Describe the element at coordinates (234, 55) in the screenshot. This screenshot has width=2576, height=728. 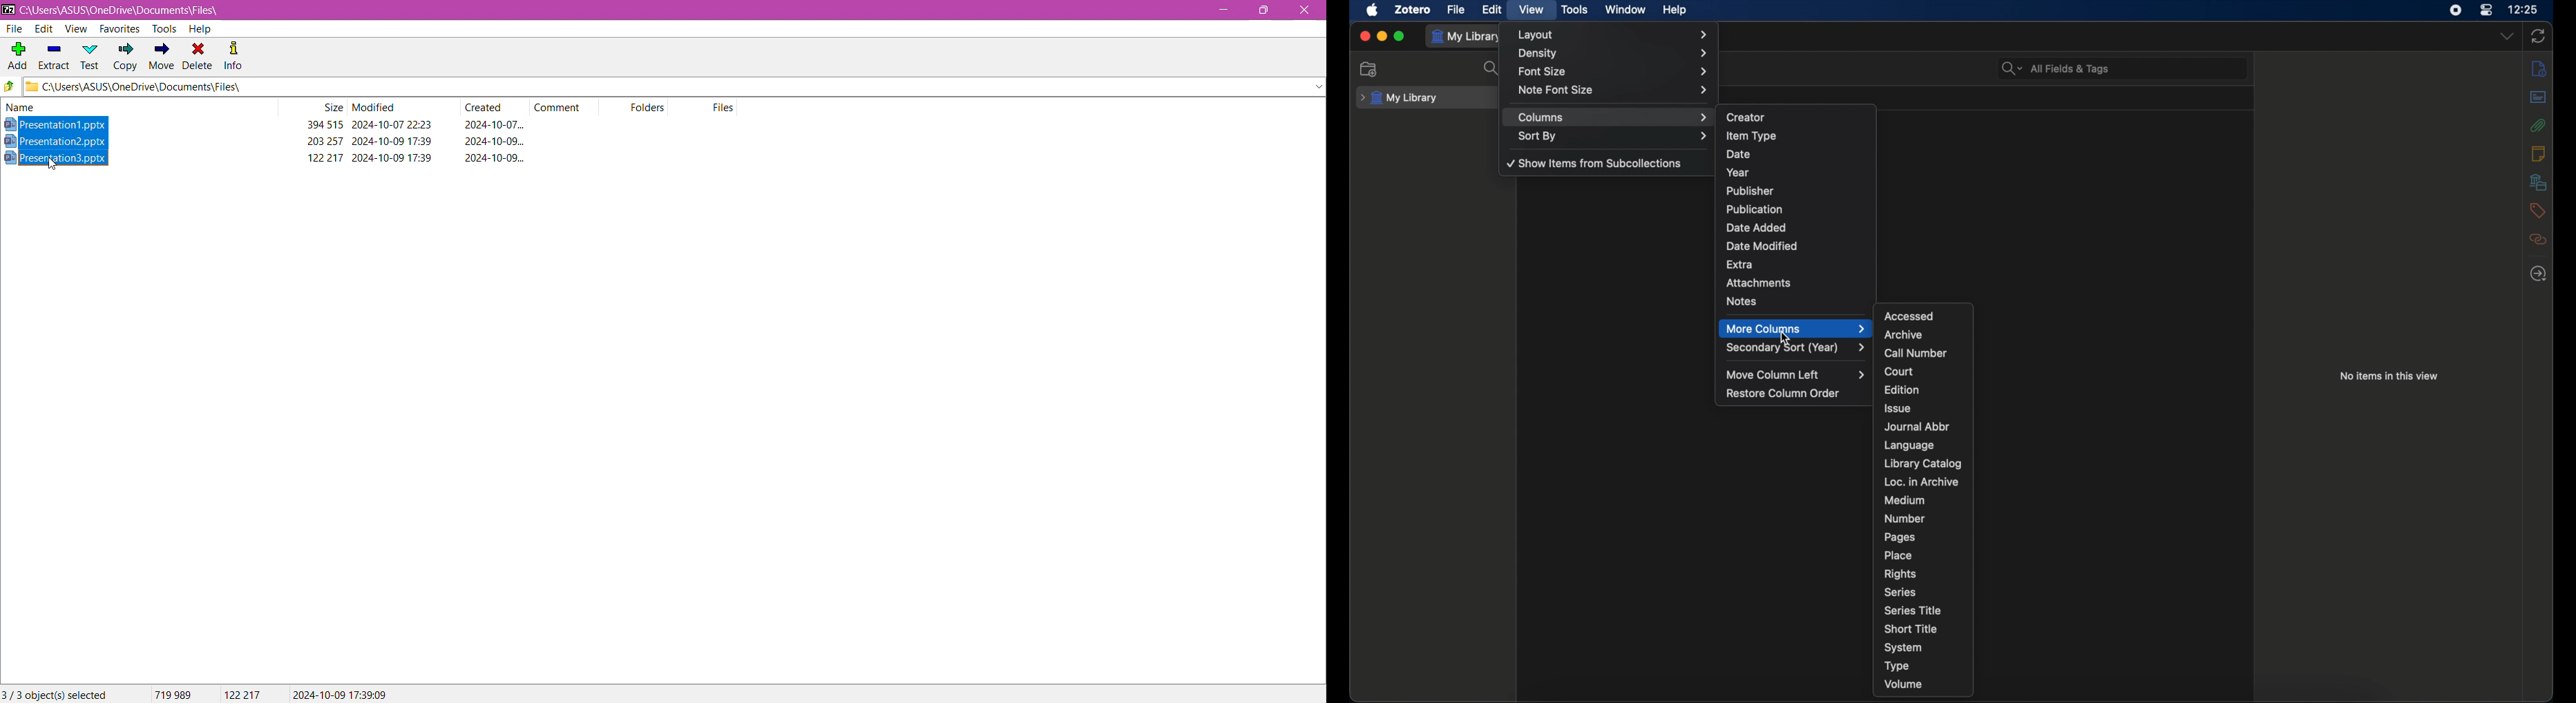
I see `Info` at that location.